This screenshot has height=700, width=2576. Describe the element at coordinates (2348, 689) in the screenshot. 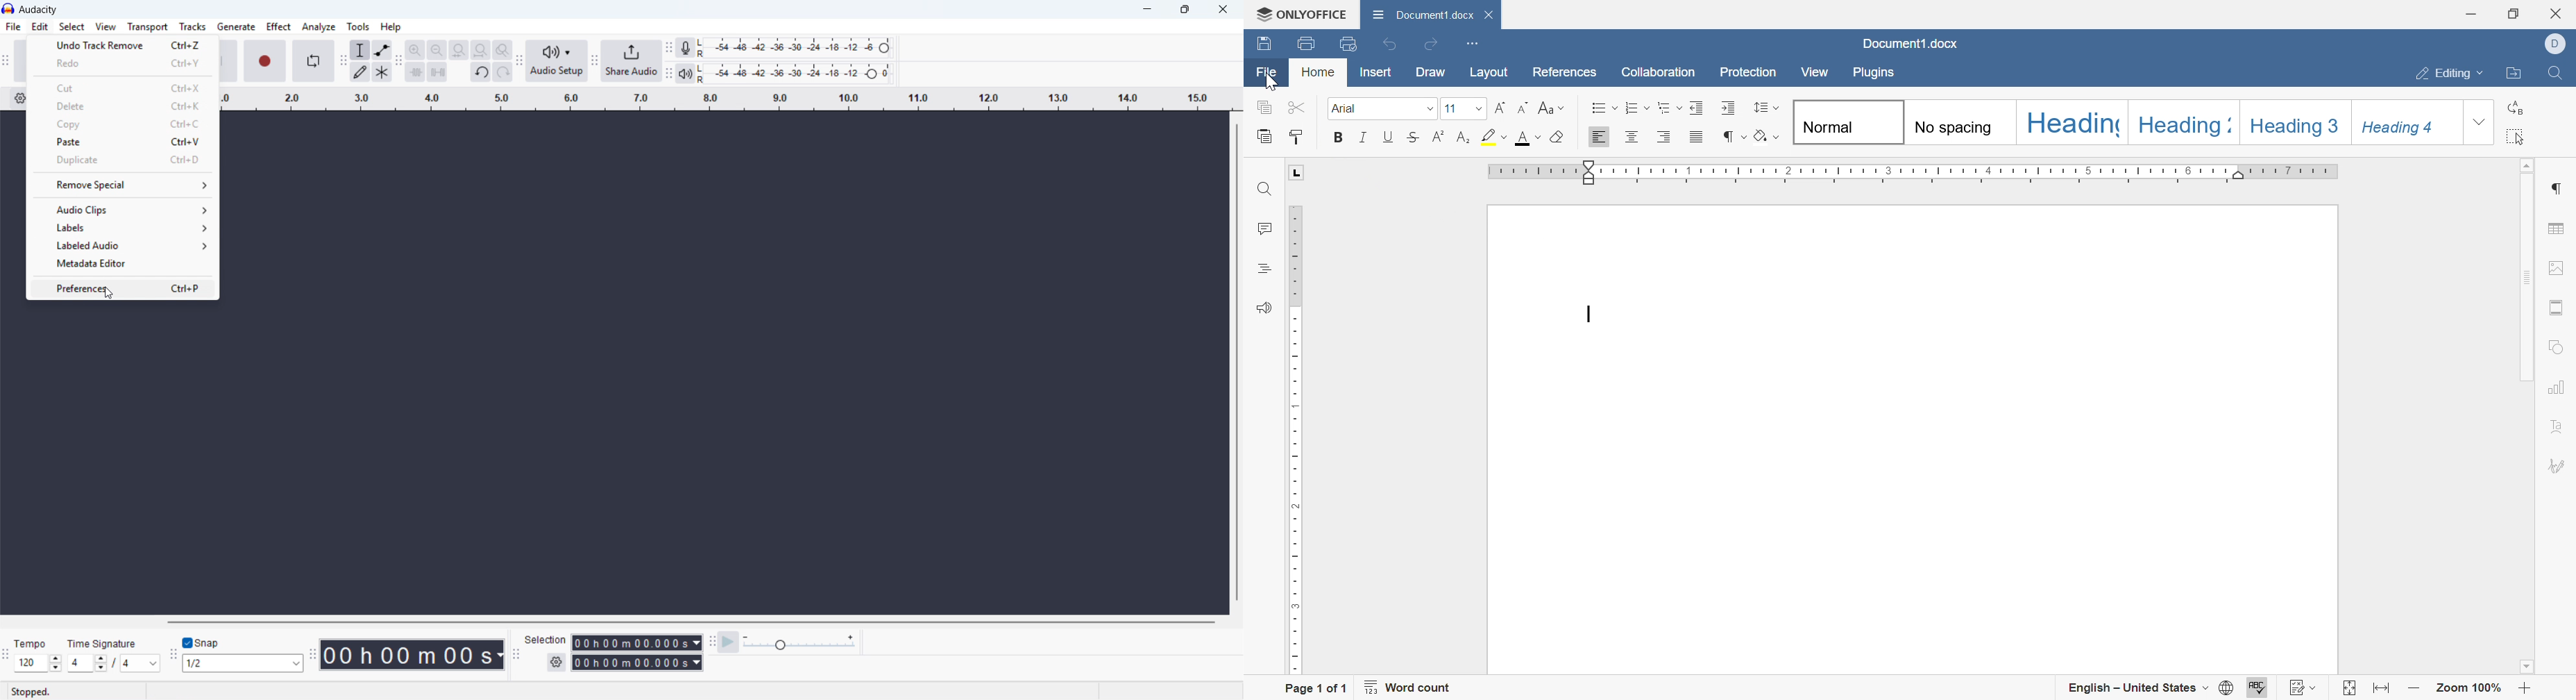

I see `fit to page` at that location.